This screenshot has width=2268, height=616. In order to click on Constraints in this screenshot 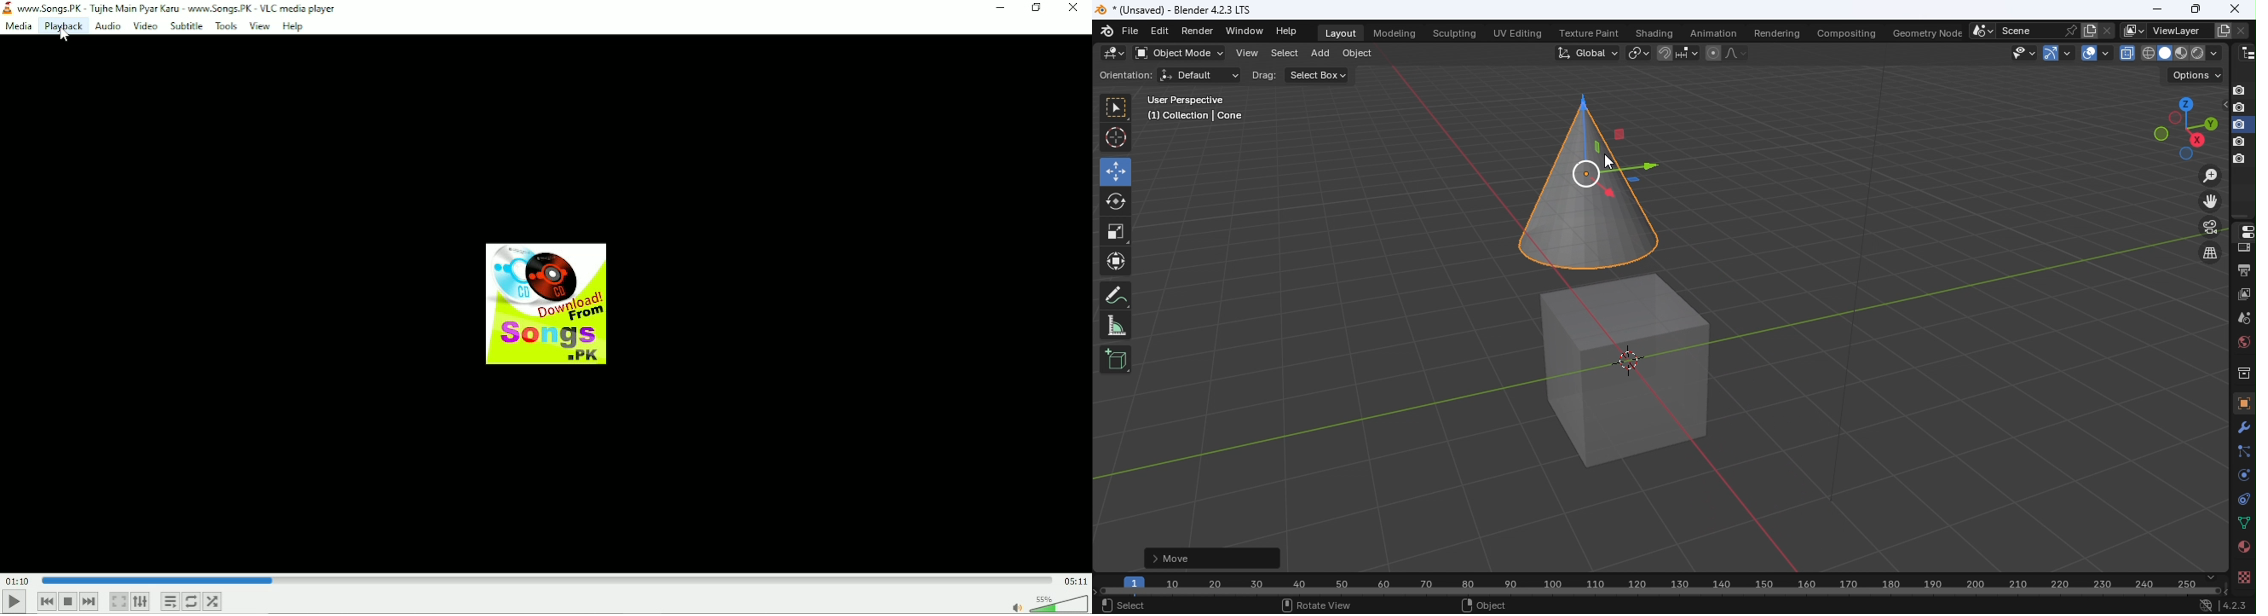, I will do `click(2242, 498)`.